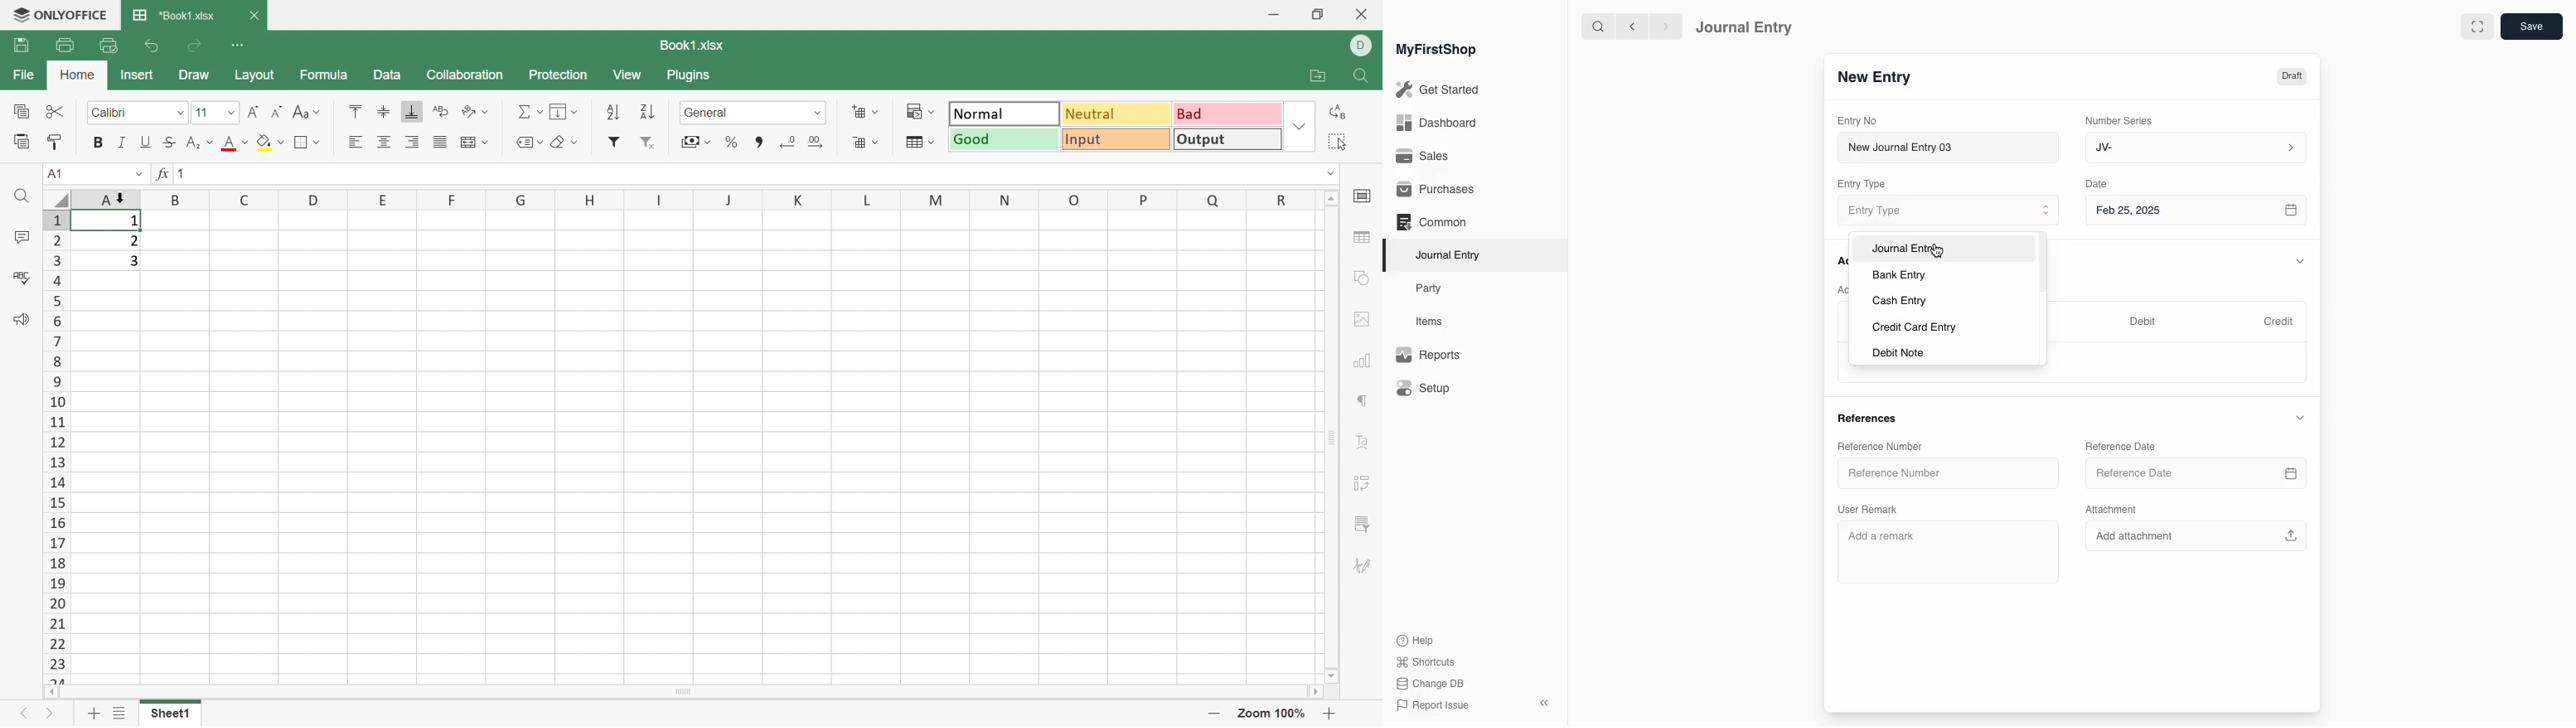 The height and width of the screenshot is (728, 2576). I want to click on Reports, so click(1427, 356).